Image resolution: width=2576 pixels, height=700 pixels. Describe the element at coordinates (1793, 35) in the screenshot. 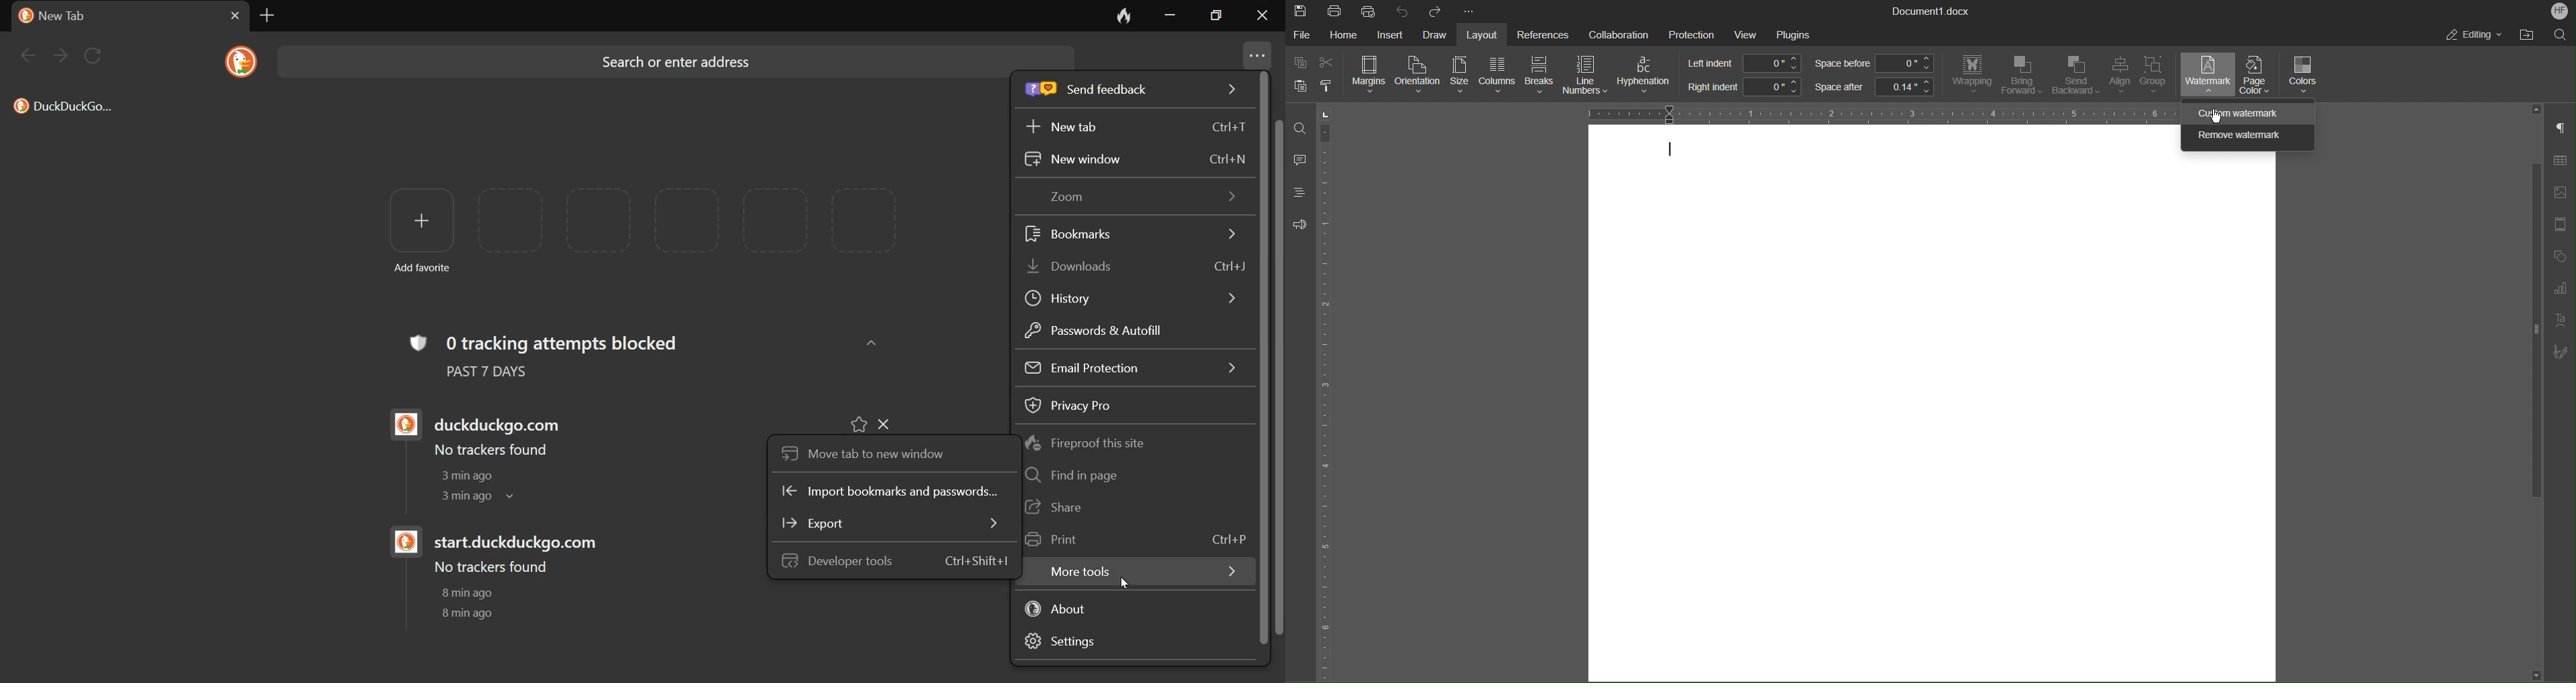

I see `Plugins` at that location.